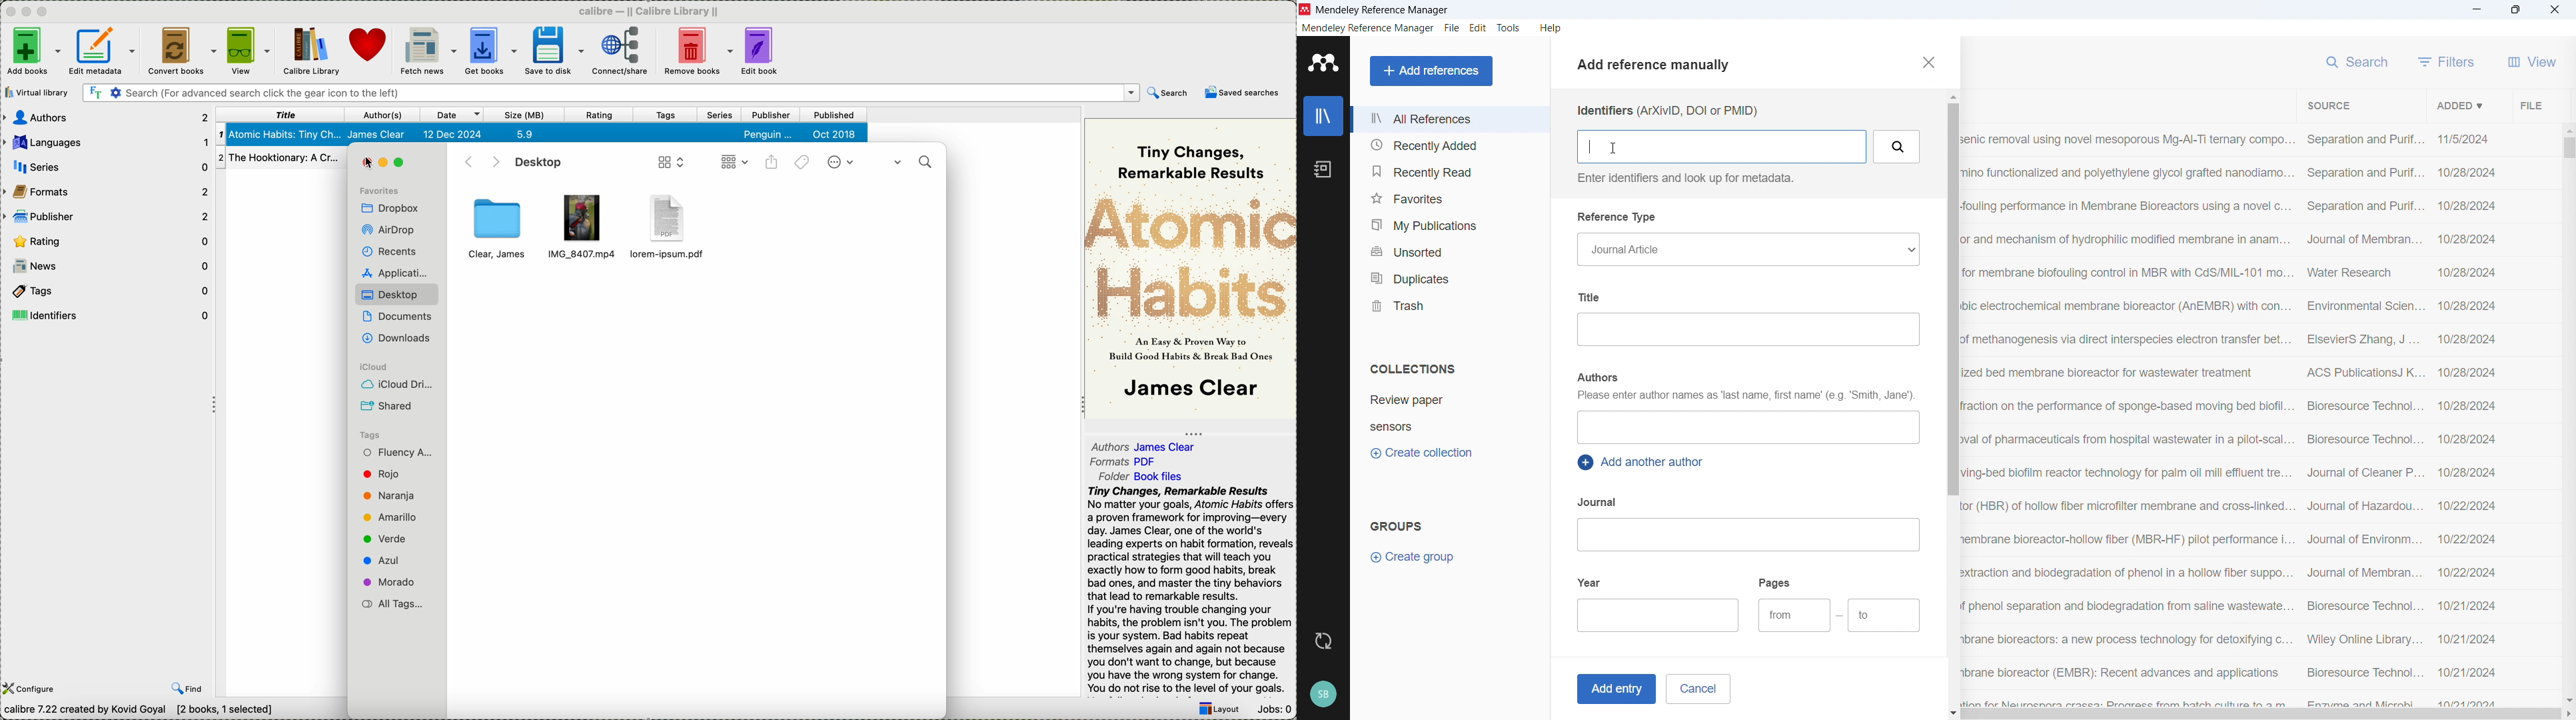 This screenshot has width=2576, height=728. I want to click on Scroll down , so click(2568, 700).